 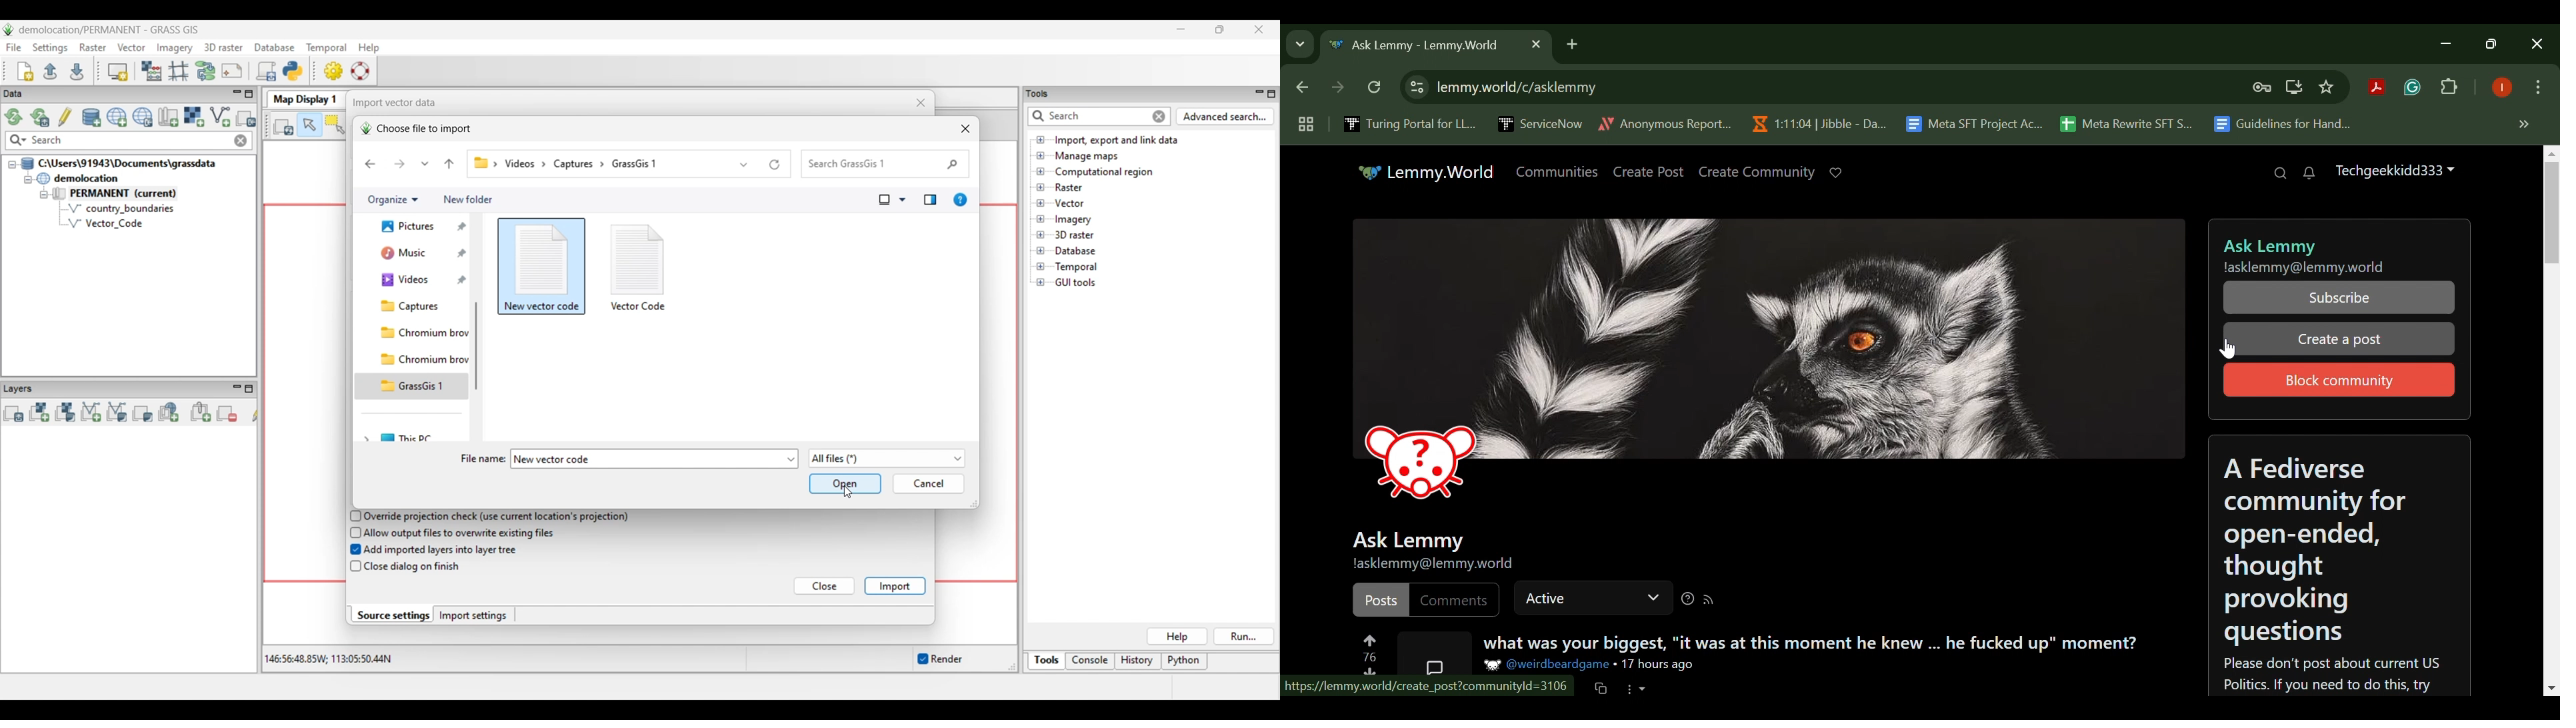 What do you see at coordinates (2280, 124) in the screenshot?
I see `Guidelines for Hand...` at bounding box center [2280, 124].